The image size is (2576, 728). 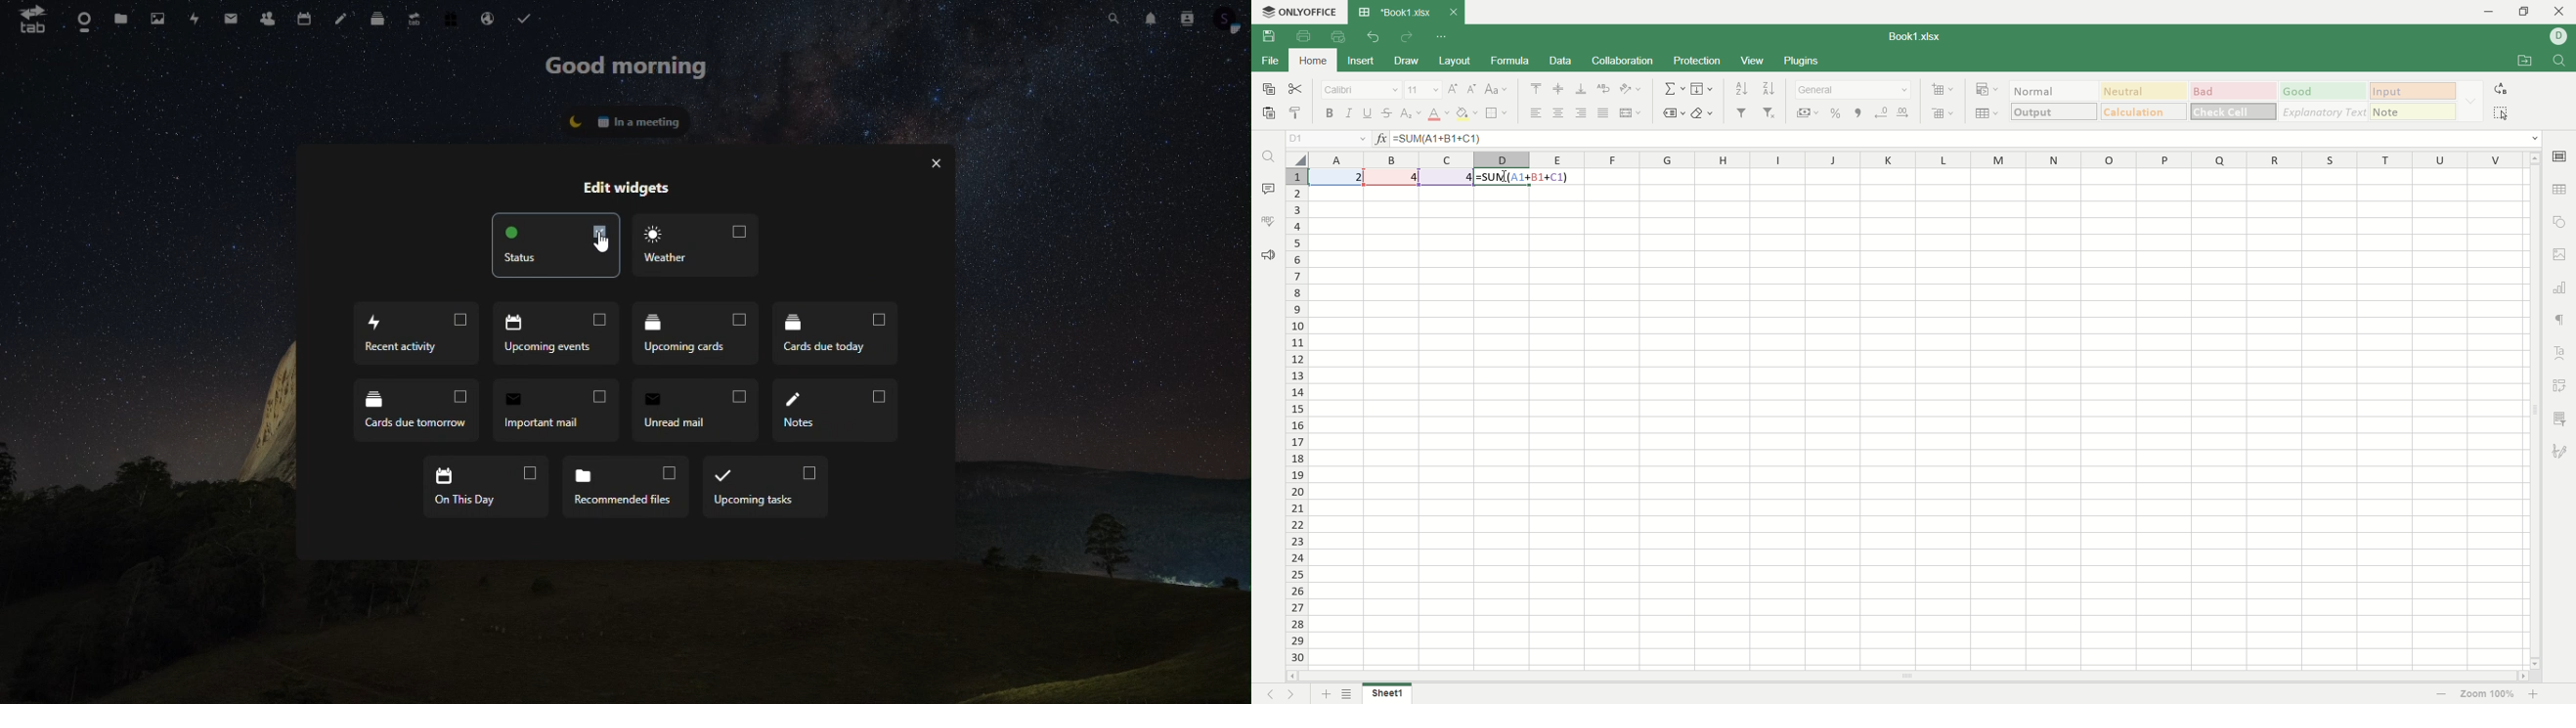 What do you see at coordinates (1603, 90) in the screenshot?
I see `text wrap` at bounding box center [1603, 90].